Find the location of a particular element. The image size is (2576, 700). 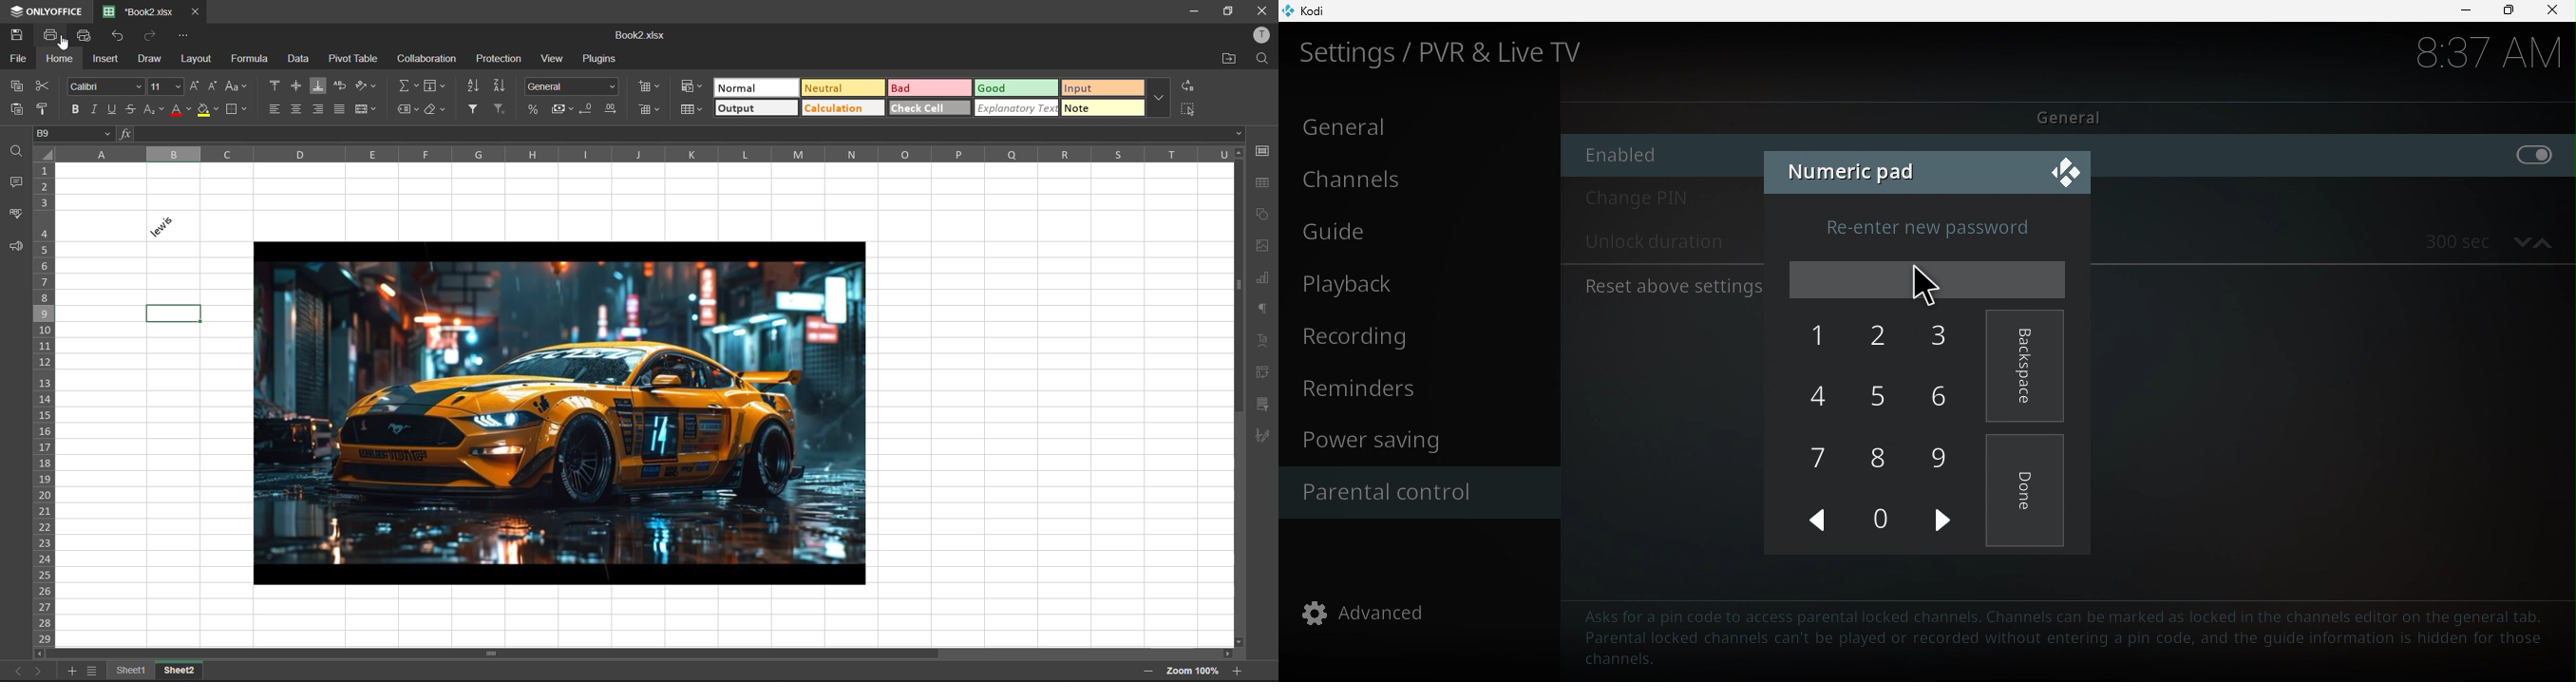

Enable is located at coordinates (1655, 155).